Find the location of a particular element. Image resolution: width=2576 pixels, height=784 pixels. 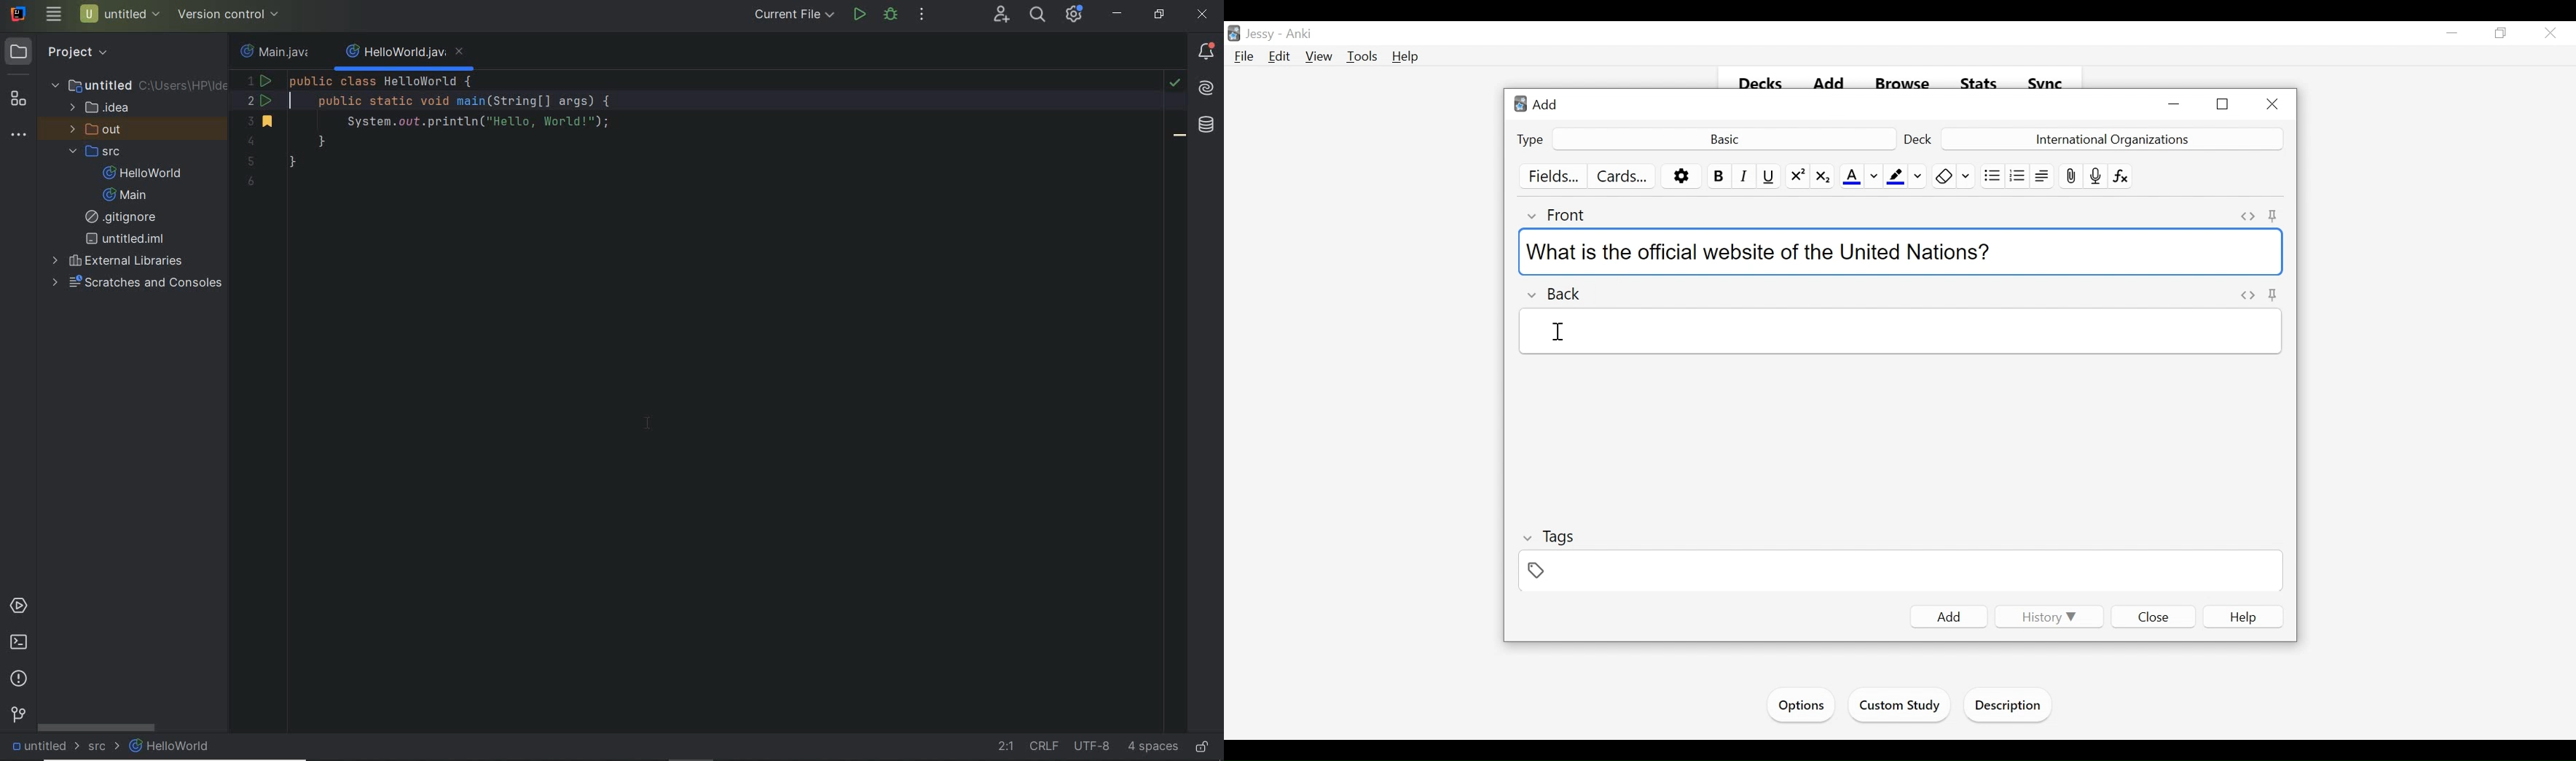

What is the official website of the United Nations? is located at coordinates (1899, 252).